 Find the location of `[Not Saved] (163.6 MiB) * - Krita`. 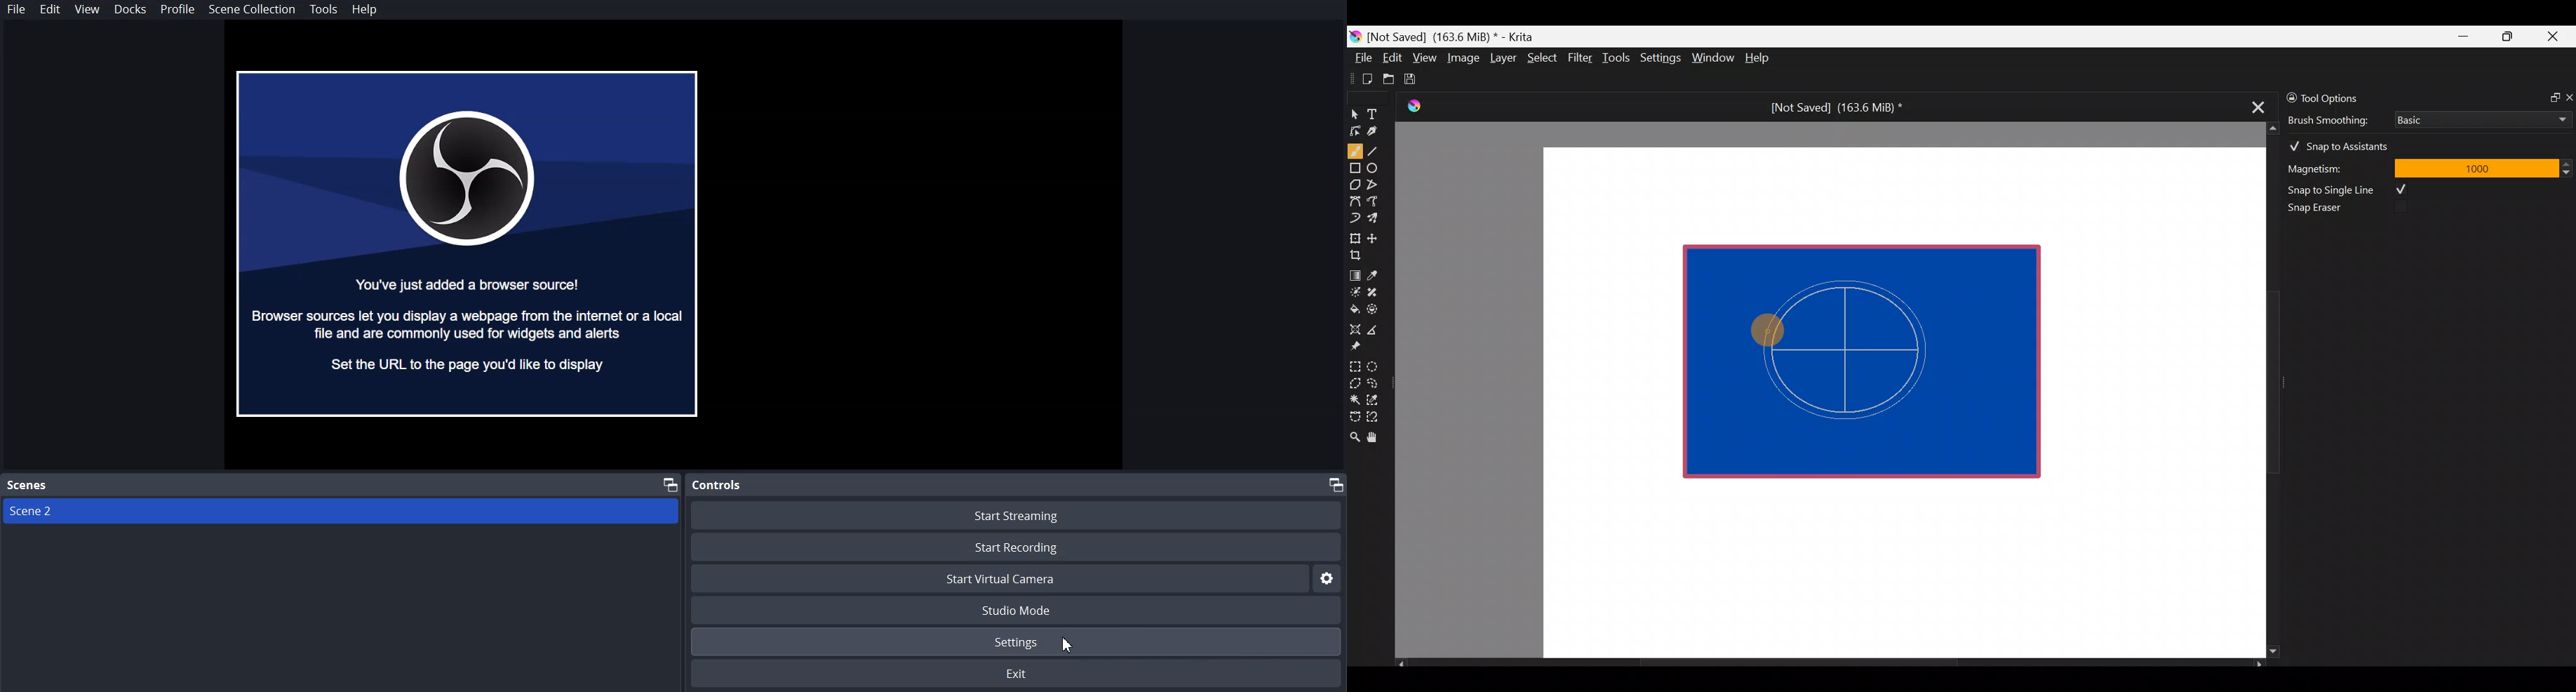

[Not Saved] (163.6 MiB) * - Krita is located at coordinates (1457, 36).